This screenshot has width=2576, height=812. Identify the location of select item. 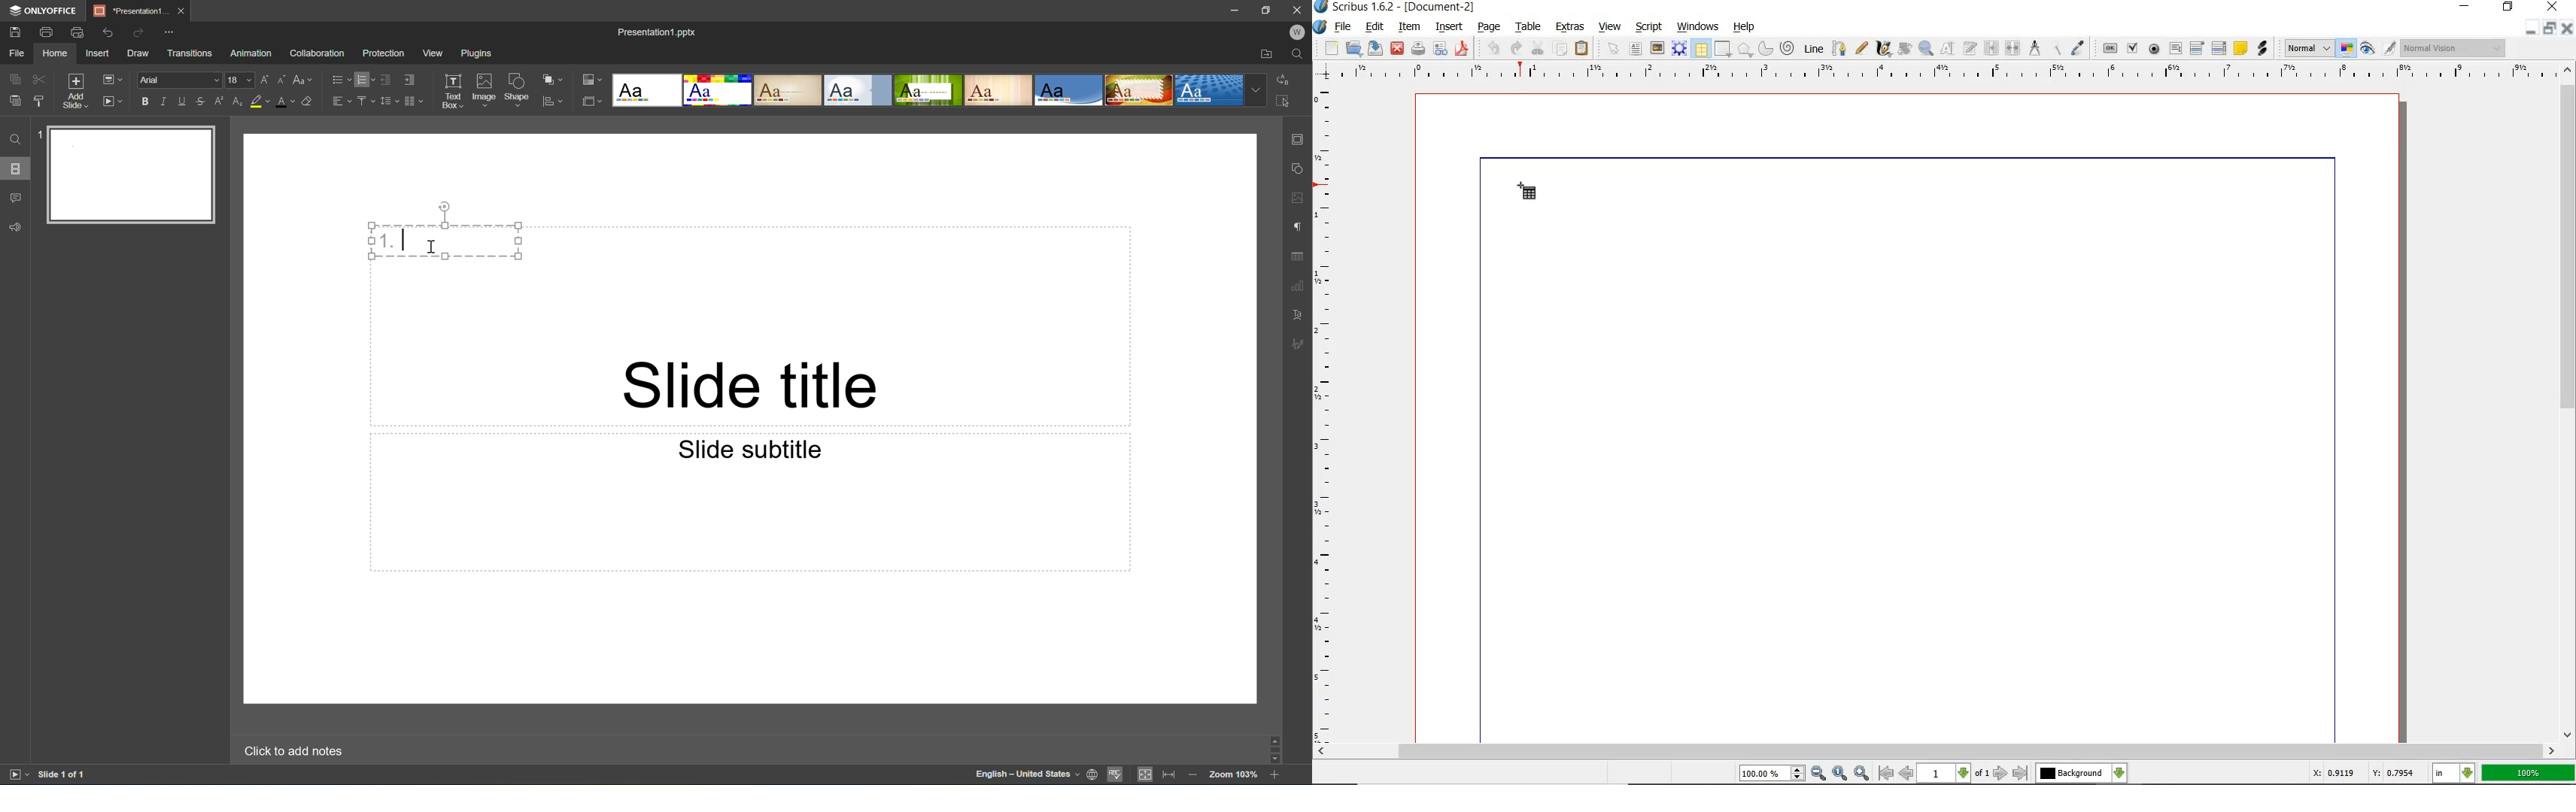
(1612, 47).